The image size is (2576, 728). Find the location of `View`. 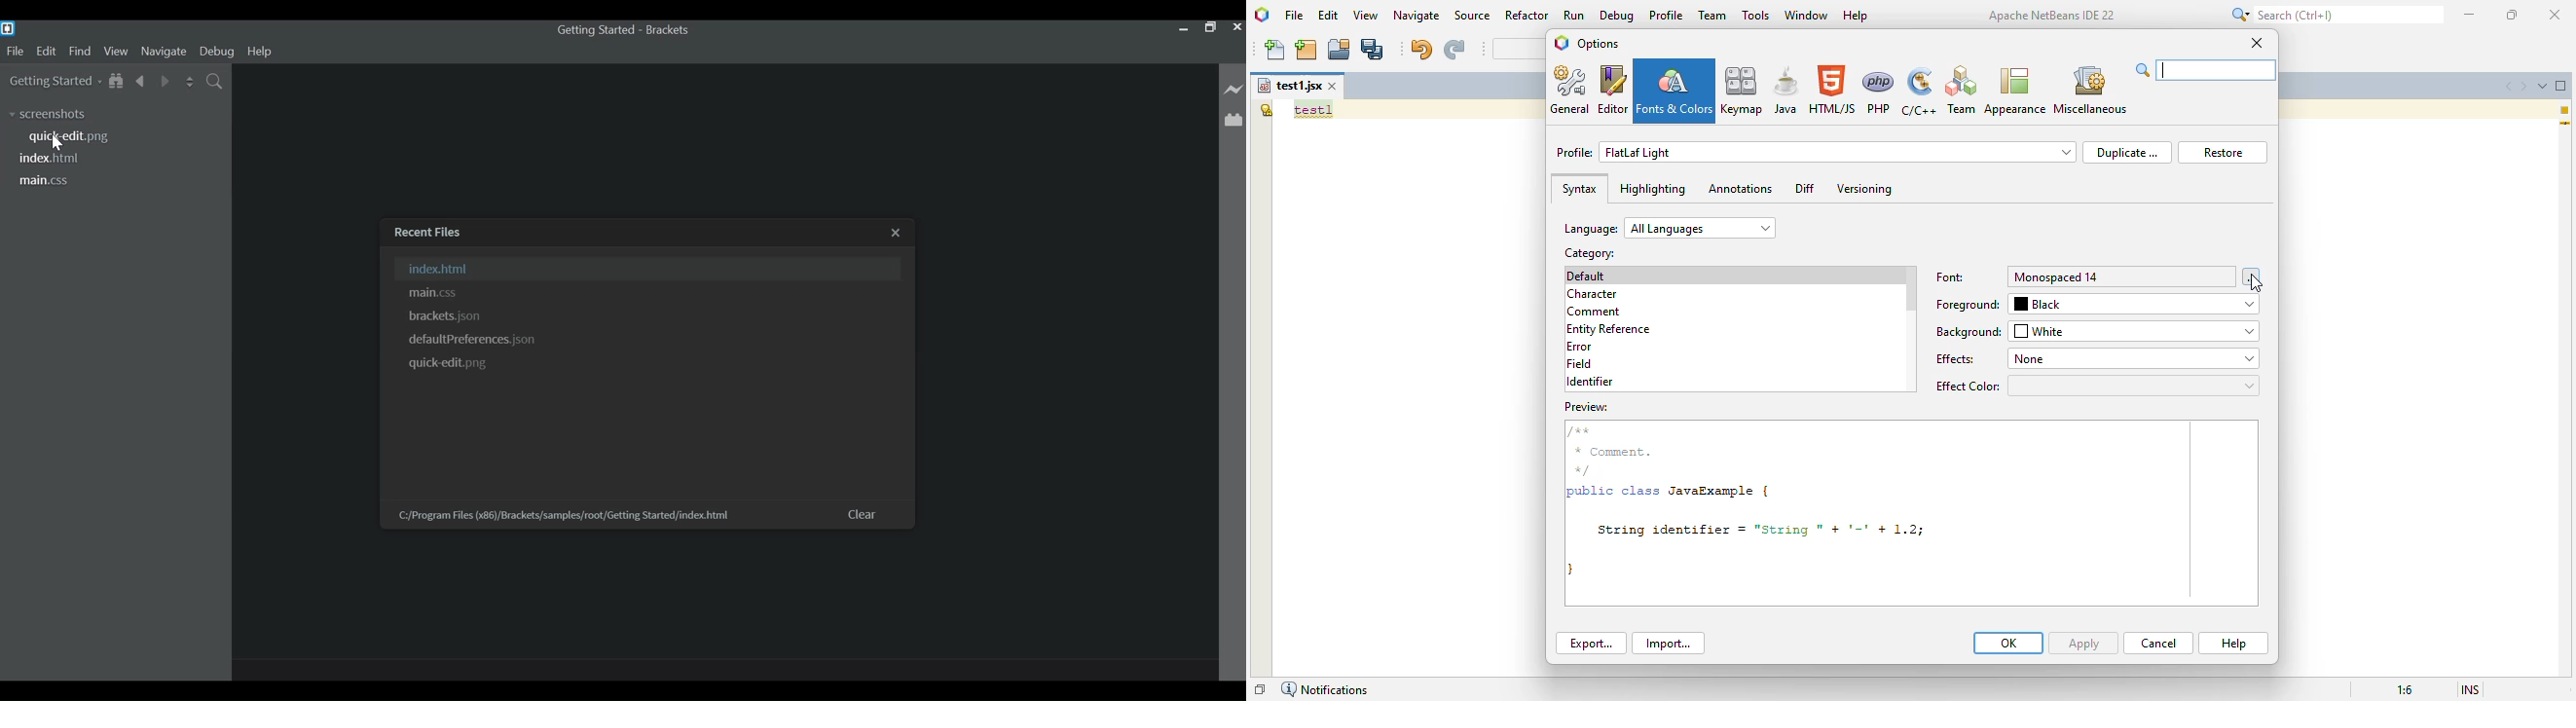

View is located at coordinates (116, 51).